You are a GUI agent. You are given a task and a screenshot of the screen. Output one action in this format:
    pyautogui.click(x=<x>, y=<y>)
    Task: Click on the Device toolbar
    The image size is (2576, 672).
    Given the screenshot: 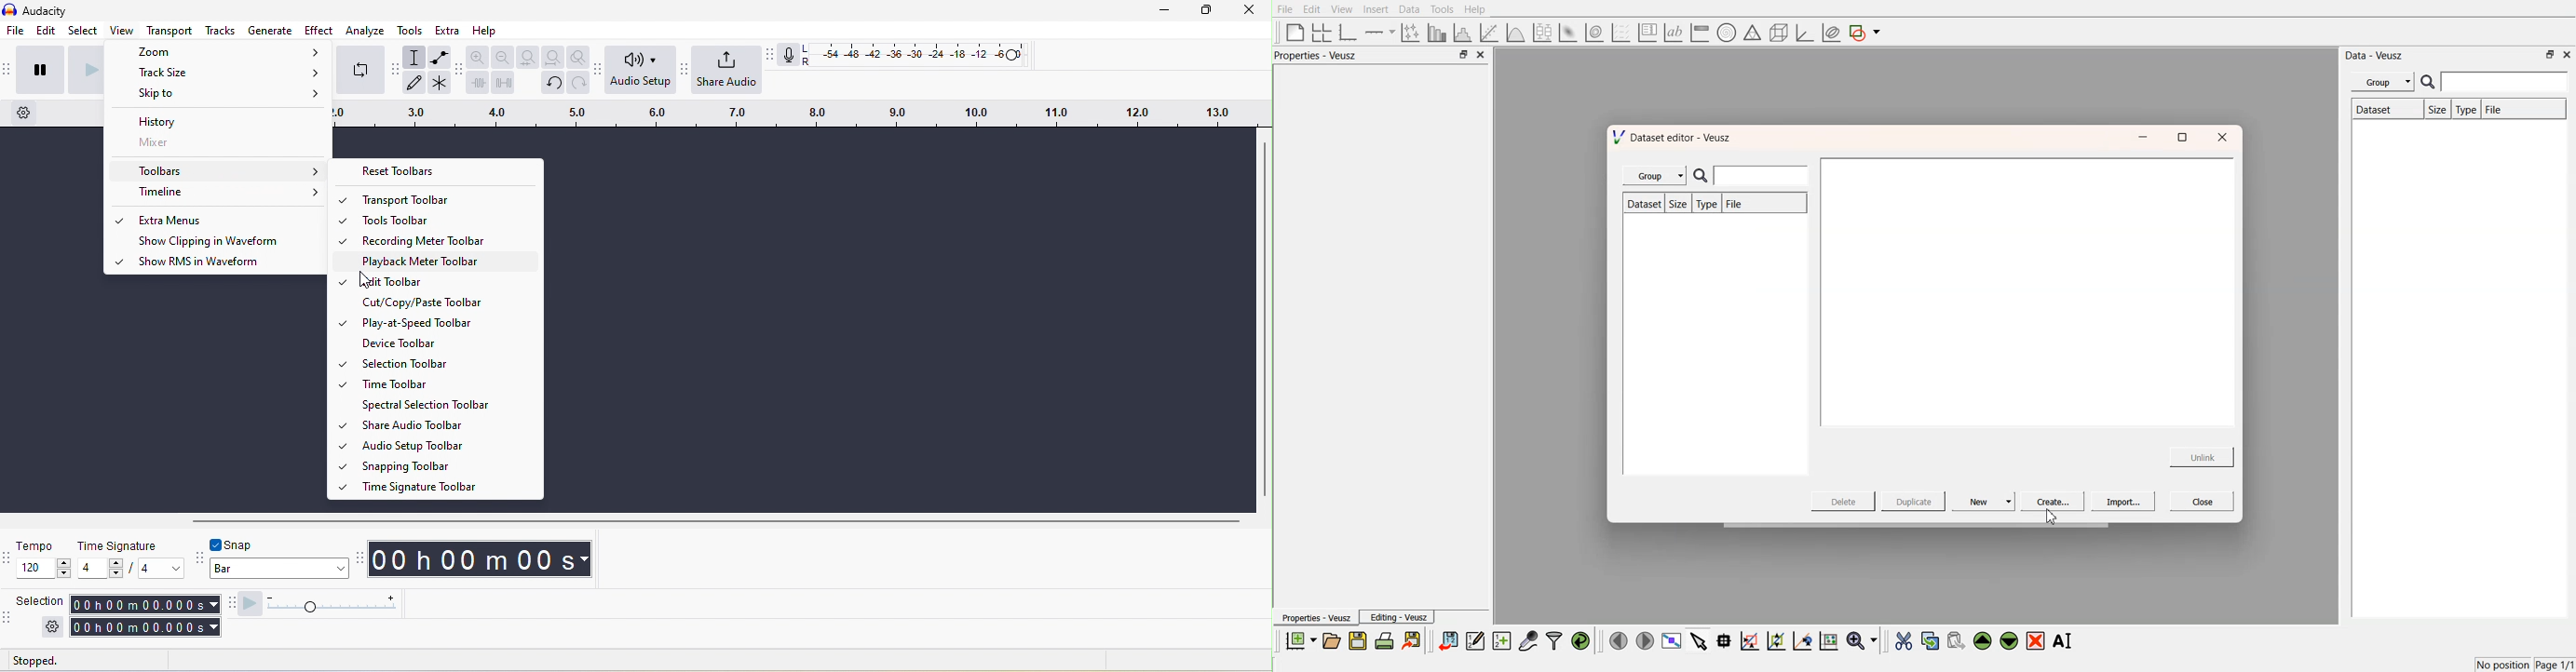 What is the action you would take?
    pyautogui.click(x=447, y=343)
    